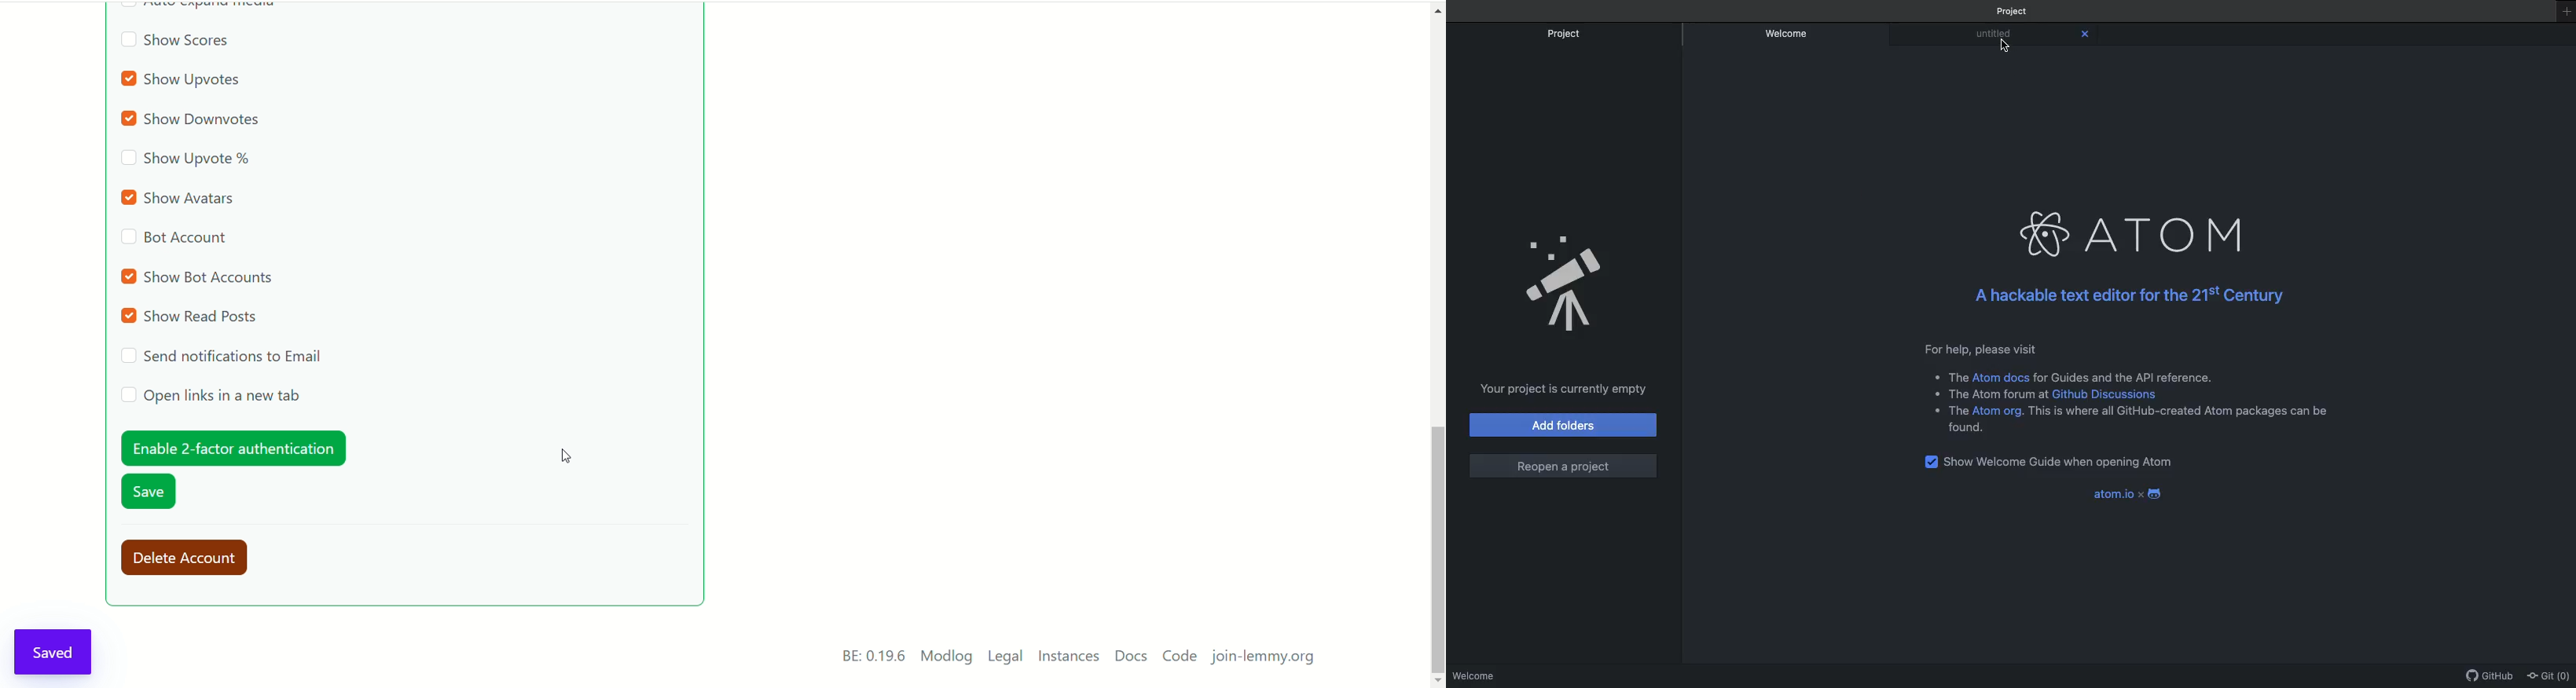 This screenshot has width=2576, height=700. I want to click on Your project is currently empty, so click(1565, 390).